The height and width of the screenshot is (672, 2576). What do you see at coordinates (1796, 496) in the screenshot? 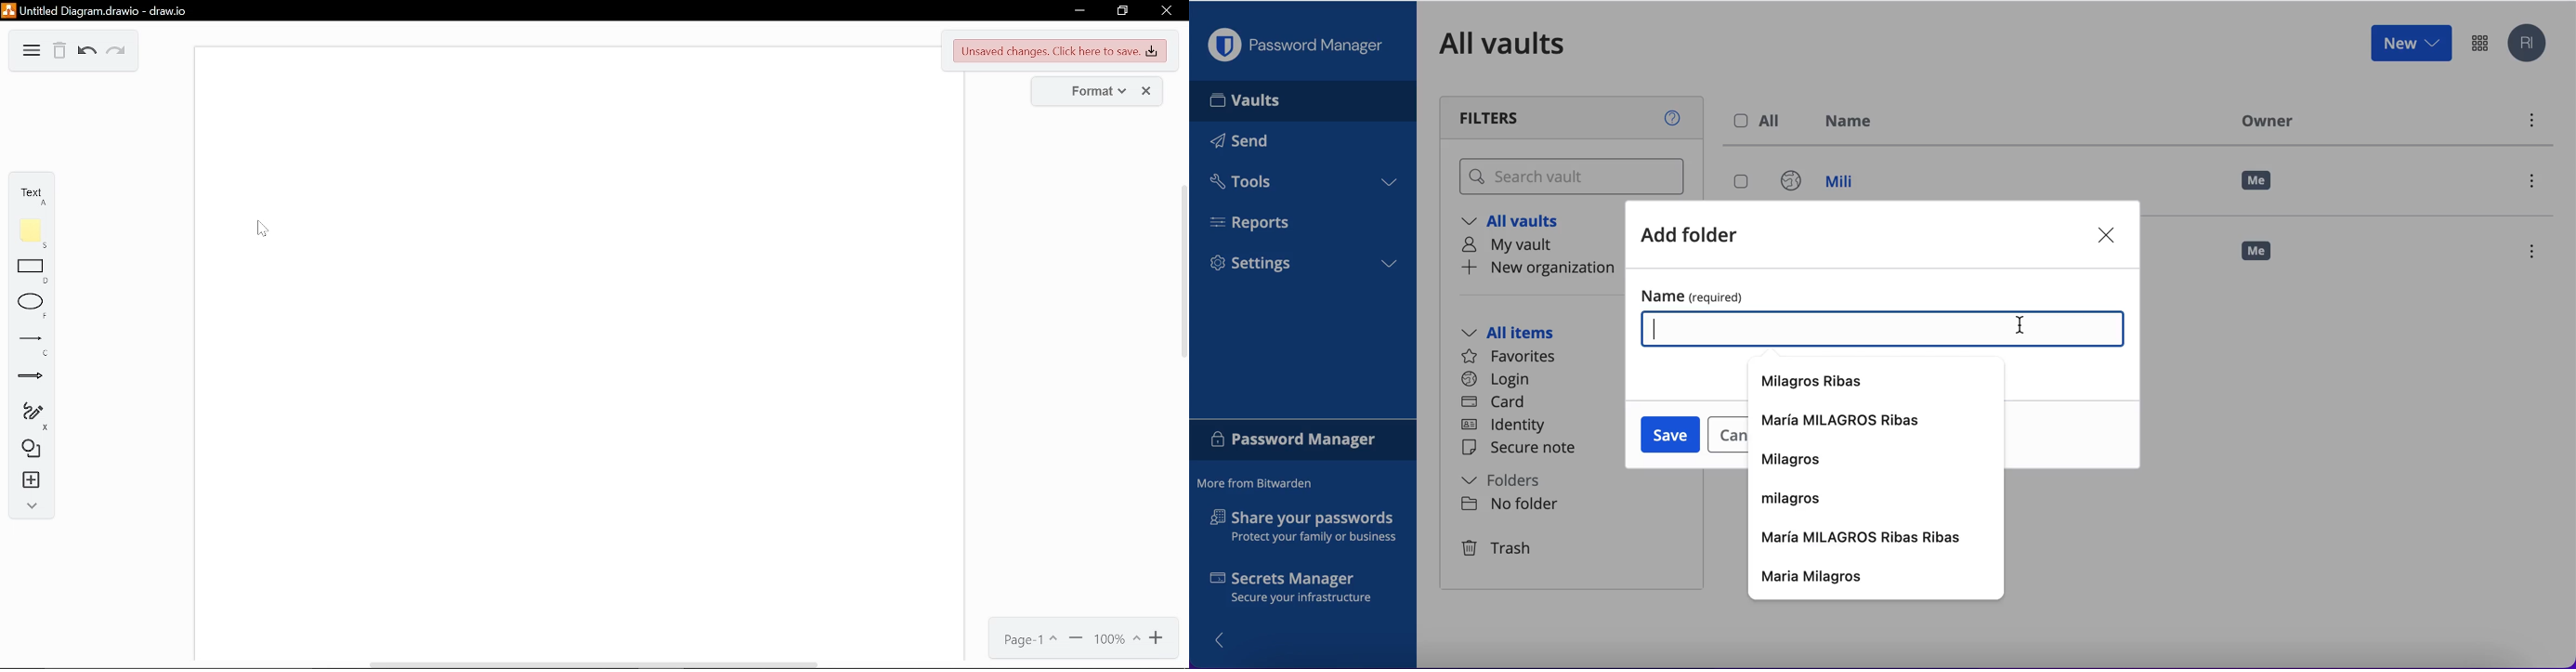
I see `milagros` at bounding box center [1796, 496].